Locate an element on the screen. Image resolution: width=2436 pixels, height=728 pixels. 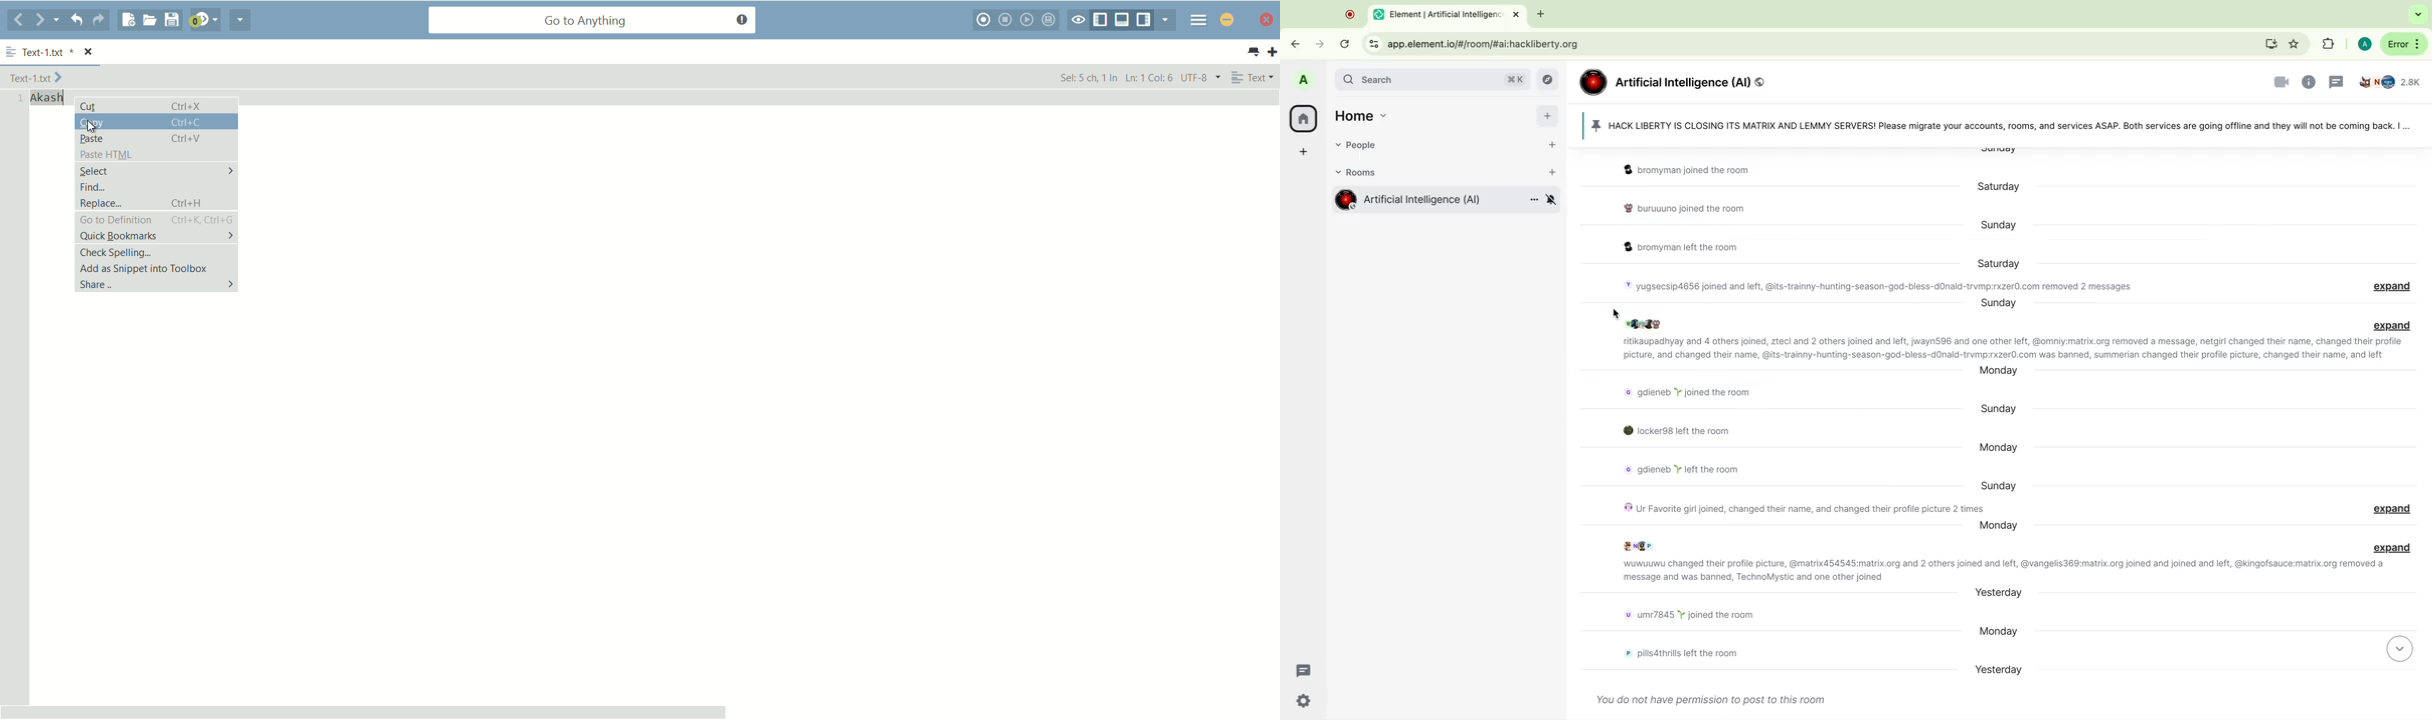
Install element is located at coordinates (2268, 43).